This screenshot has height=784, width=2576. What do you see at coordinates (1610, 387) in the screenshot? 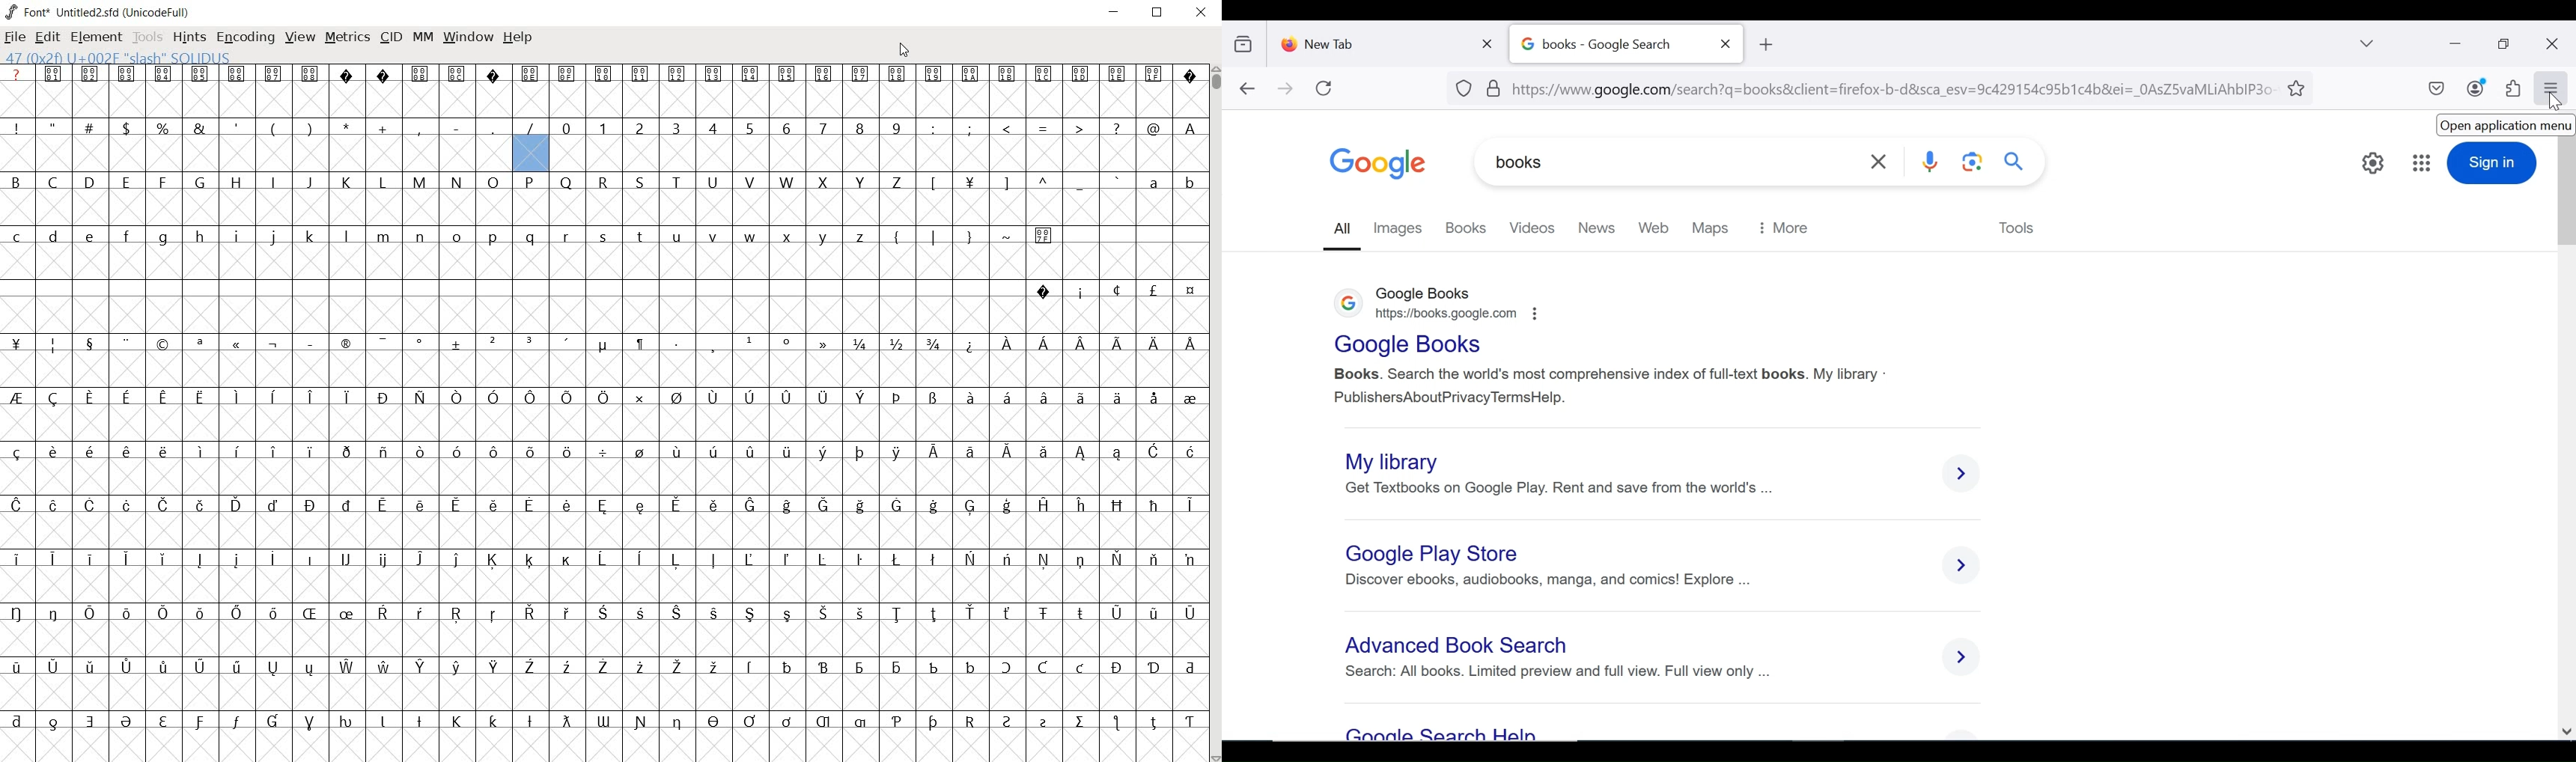
I see `Books. Search the world's most comprehensive index of full-text books. My library -
PublishersAboutPrivacy TermsHelp.` at bounding box center [1610, 387].